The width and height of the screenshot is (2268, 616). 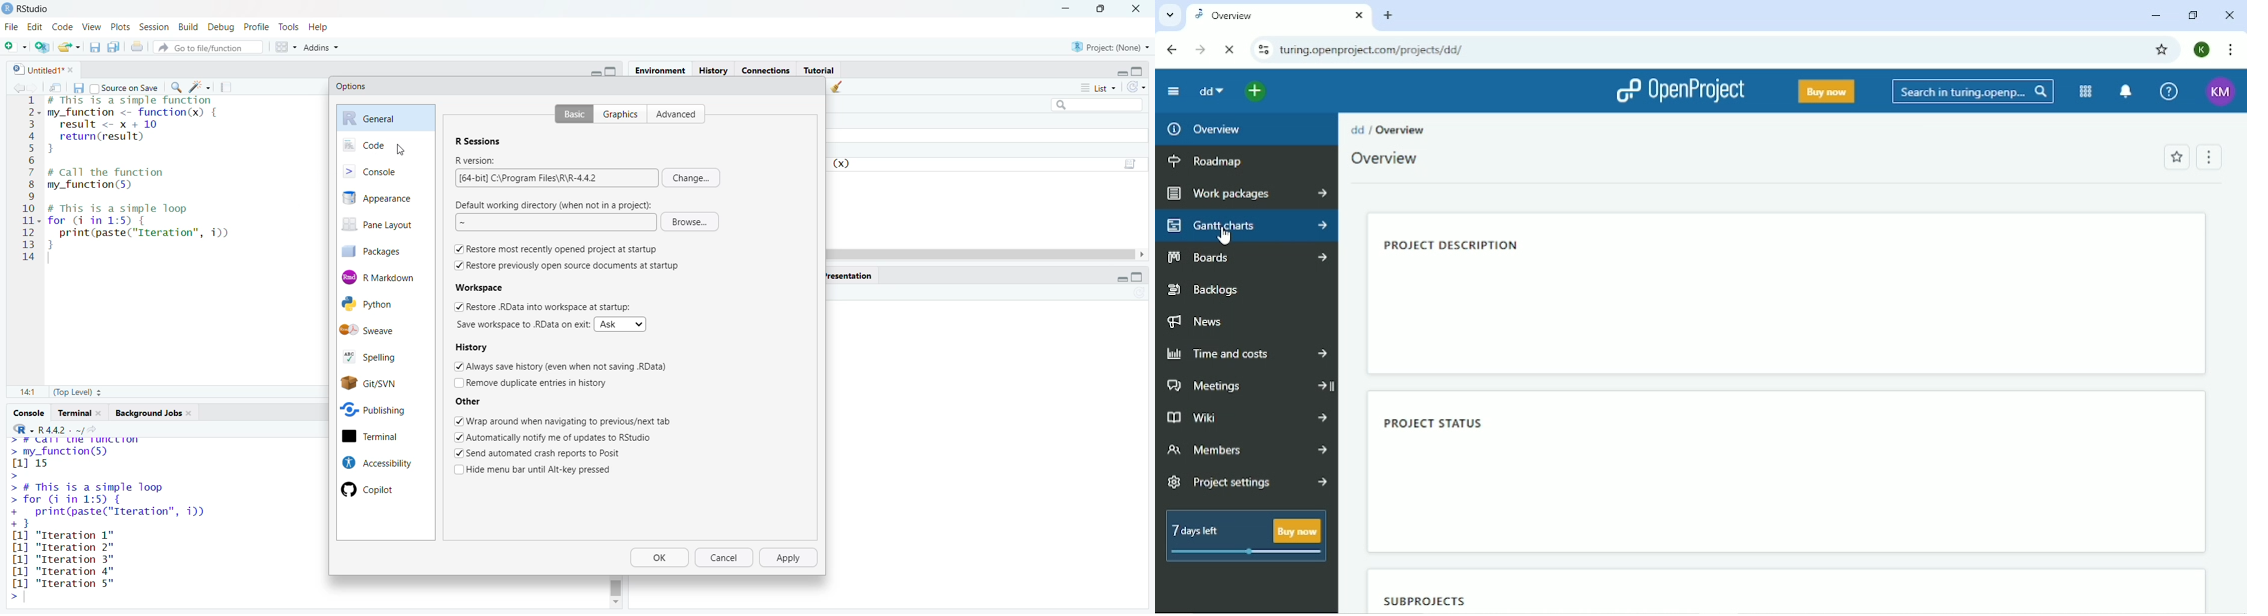 What do you see at coordinates (376, 462) in the screenshot?
I see `Accessibility` at bounding box center [376, 462].